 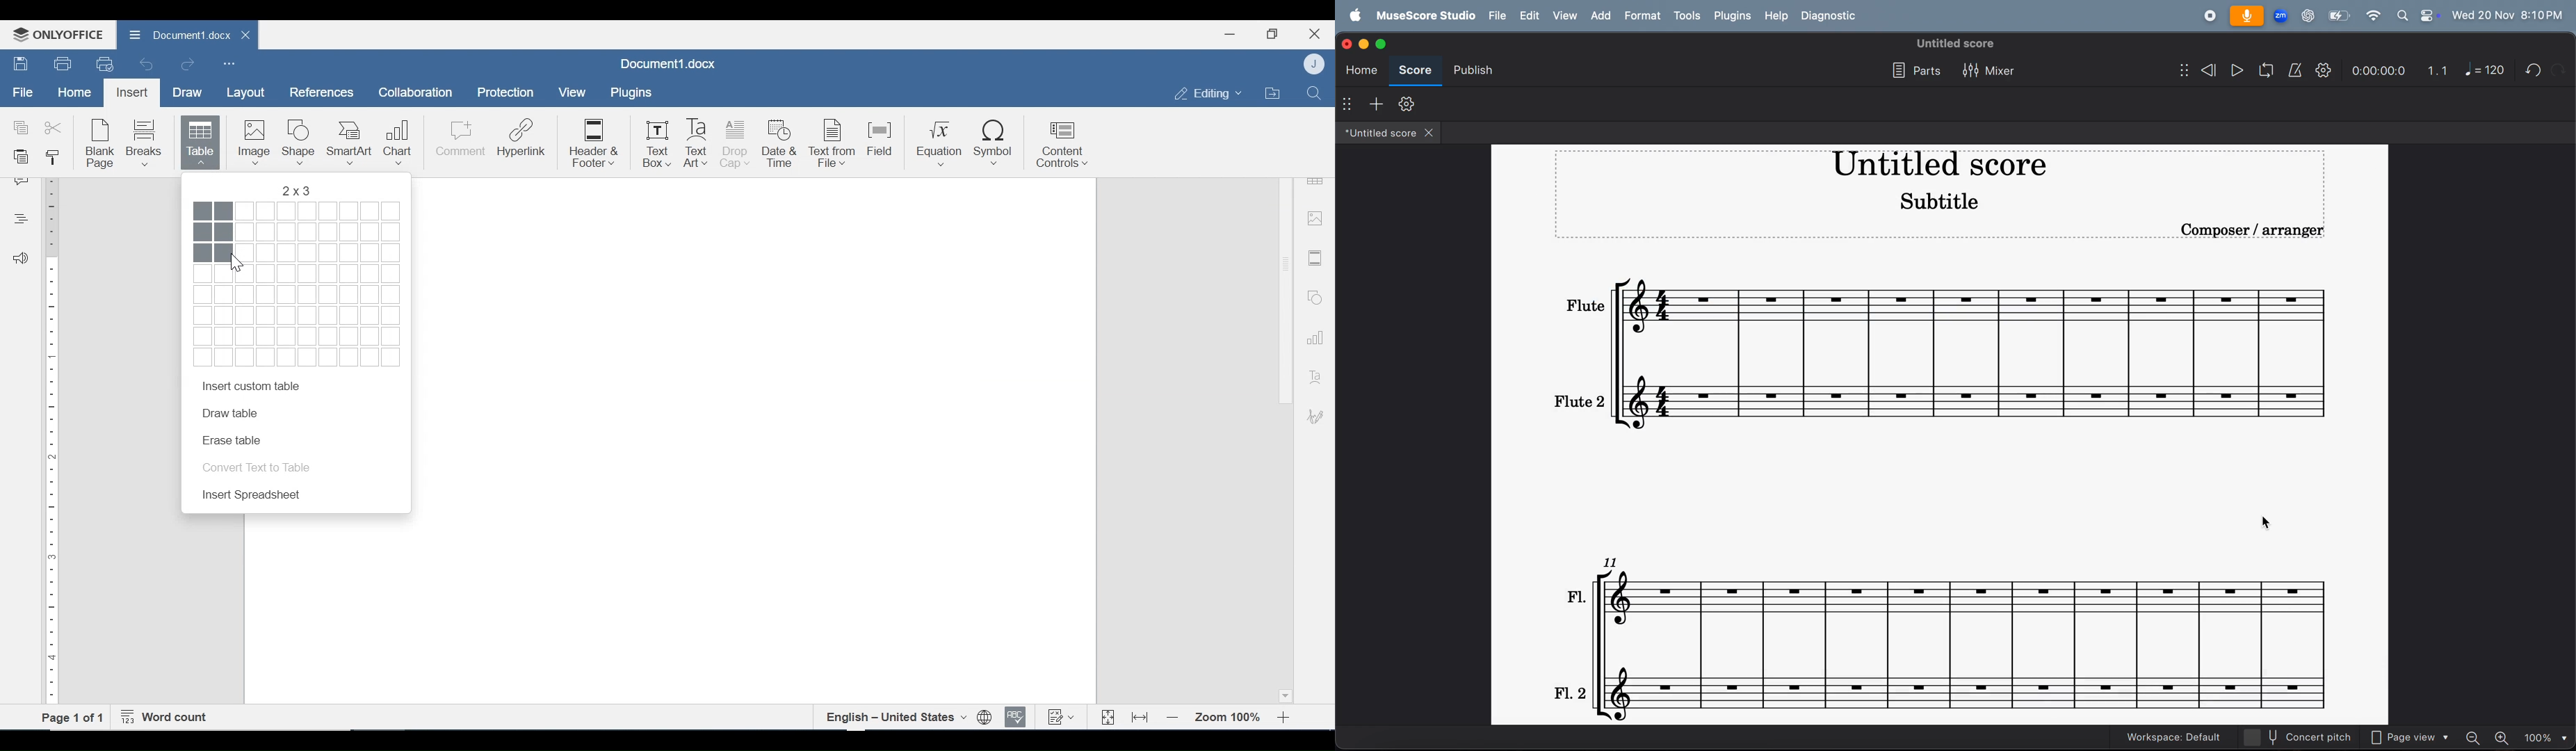 What do you see at coordinates (1600, 16) in the screenshot?
I see `add` at bounding box center [1600, 16].